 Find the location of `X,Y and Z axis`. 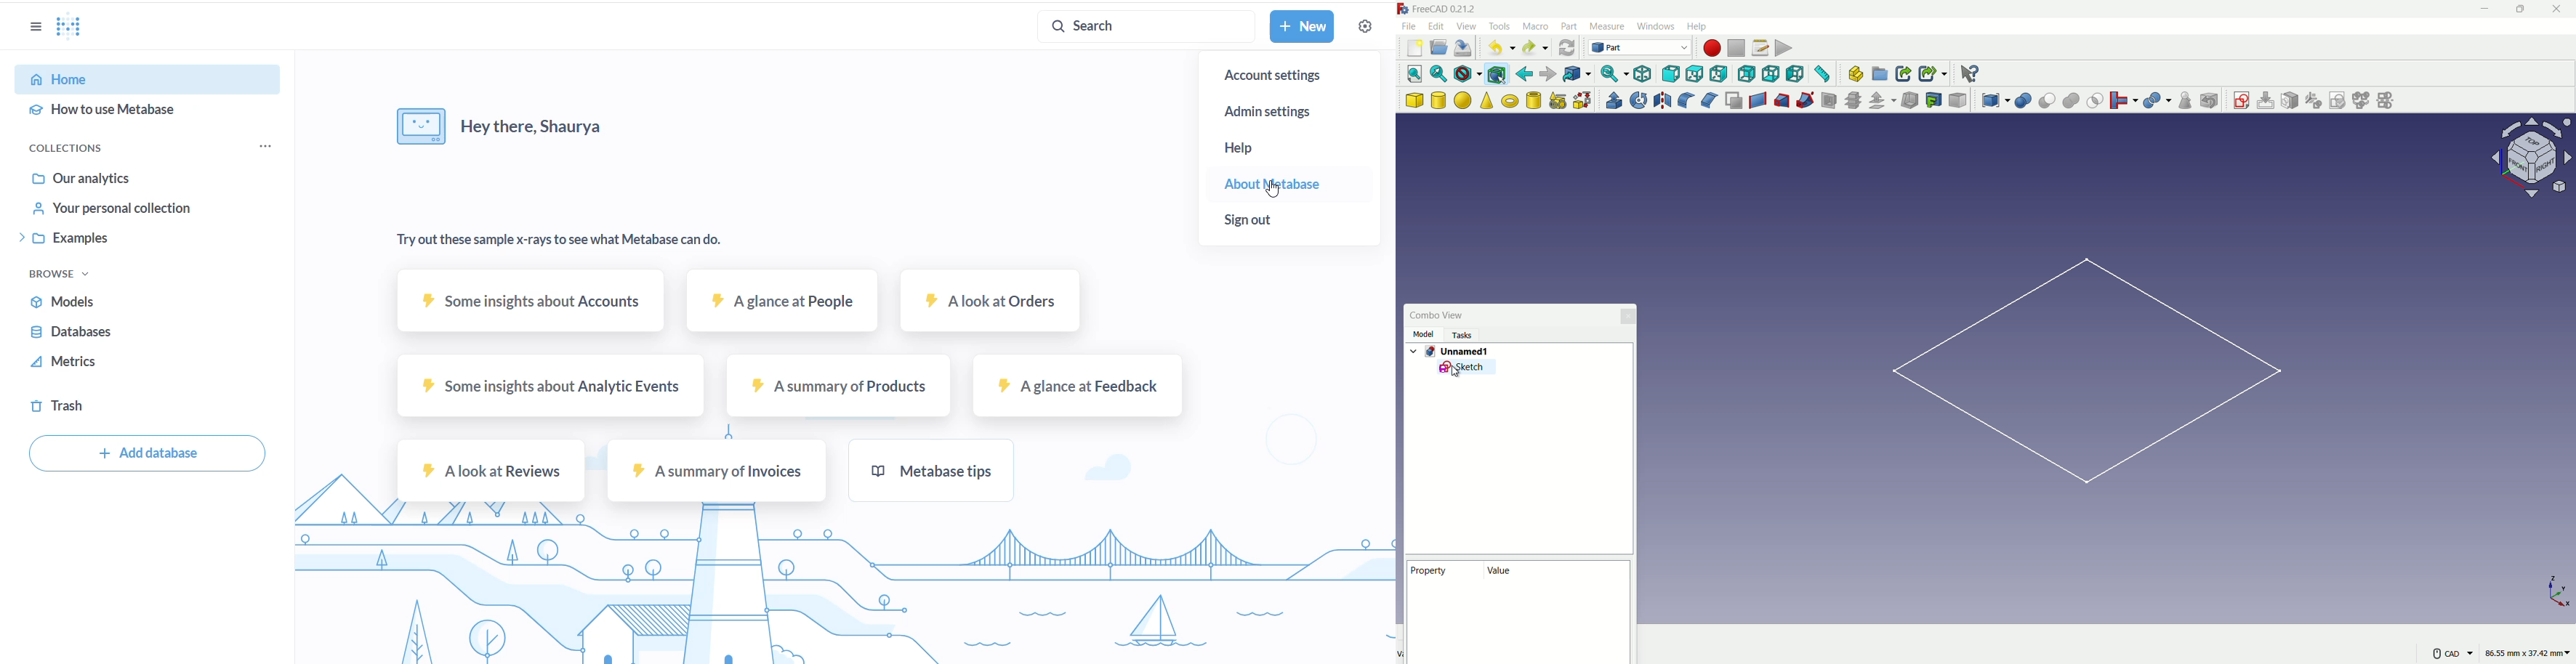

X,Y and Z axis is located at coordinates (2551, 592).